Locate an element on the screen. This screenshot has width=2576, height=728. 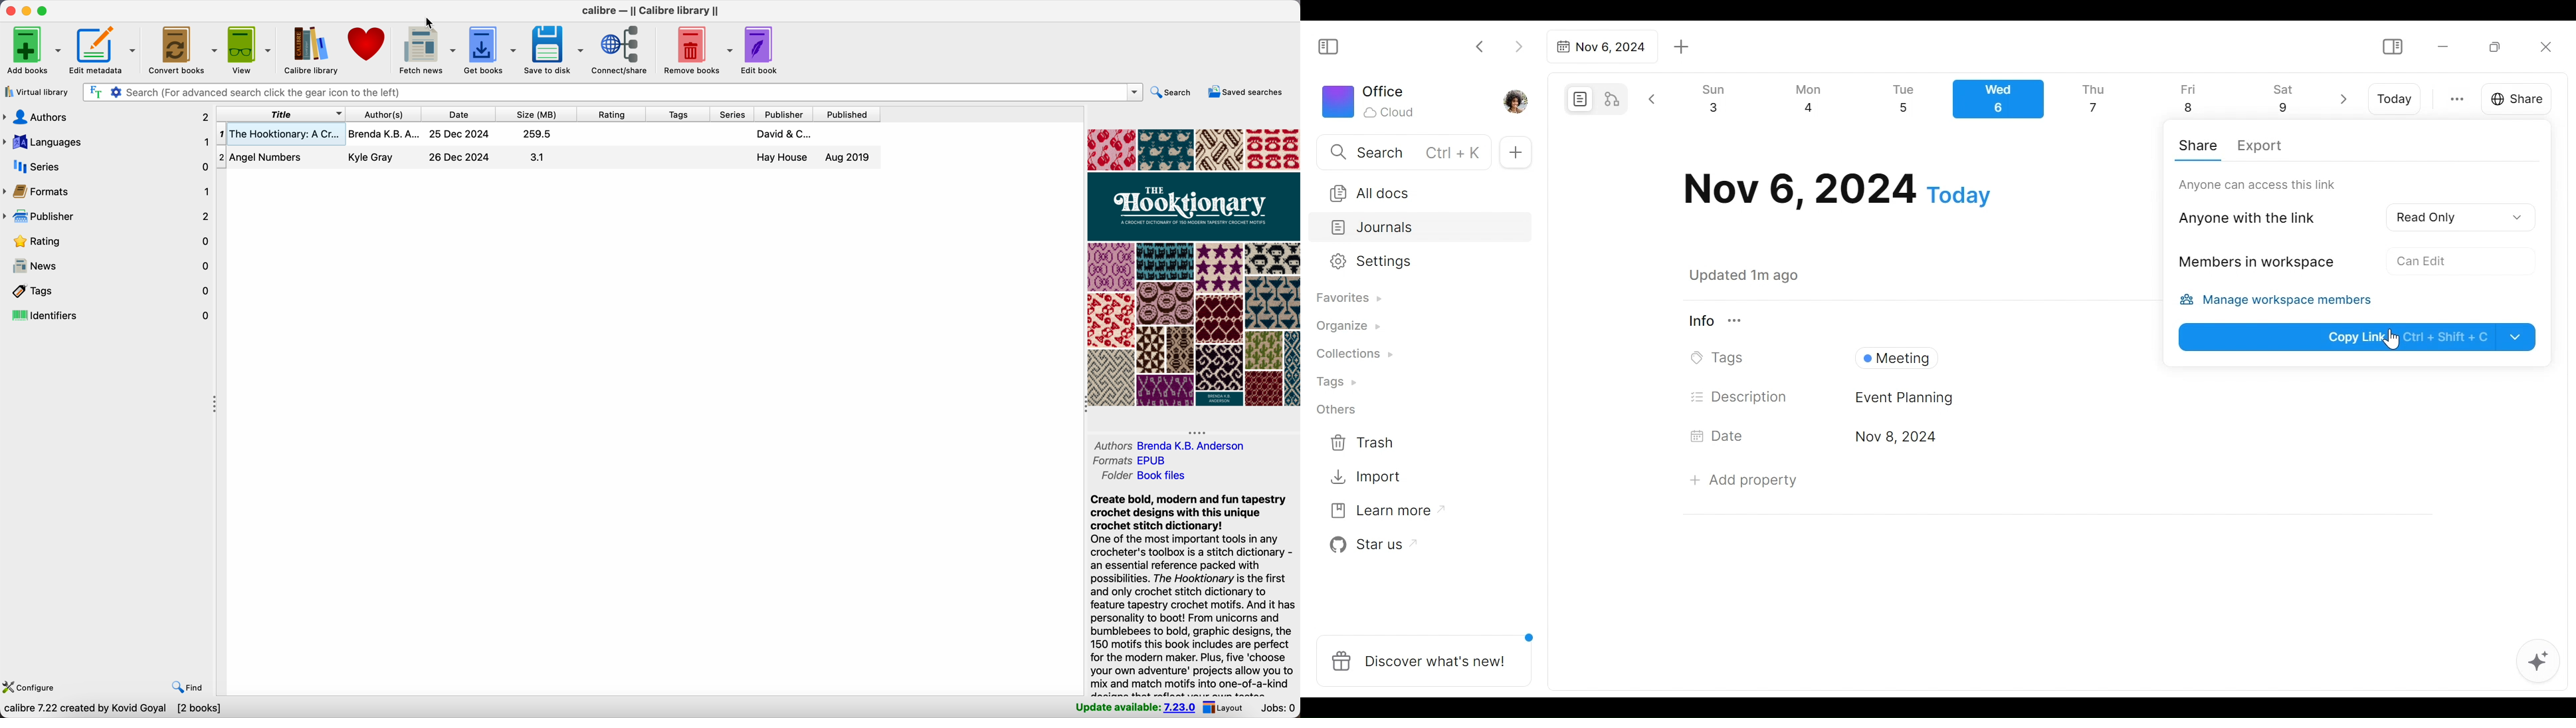
Learn more is located at coordinates (1381, 513).